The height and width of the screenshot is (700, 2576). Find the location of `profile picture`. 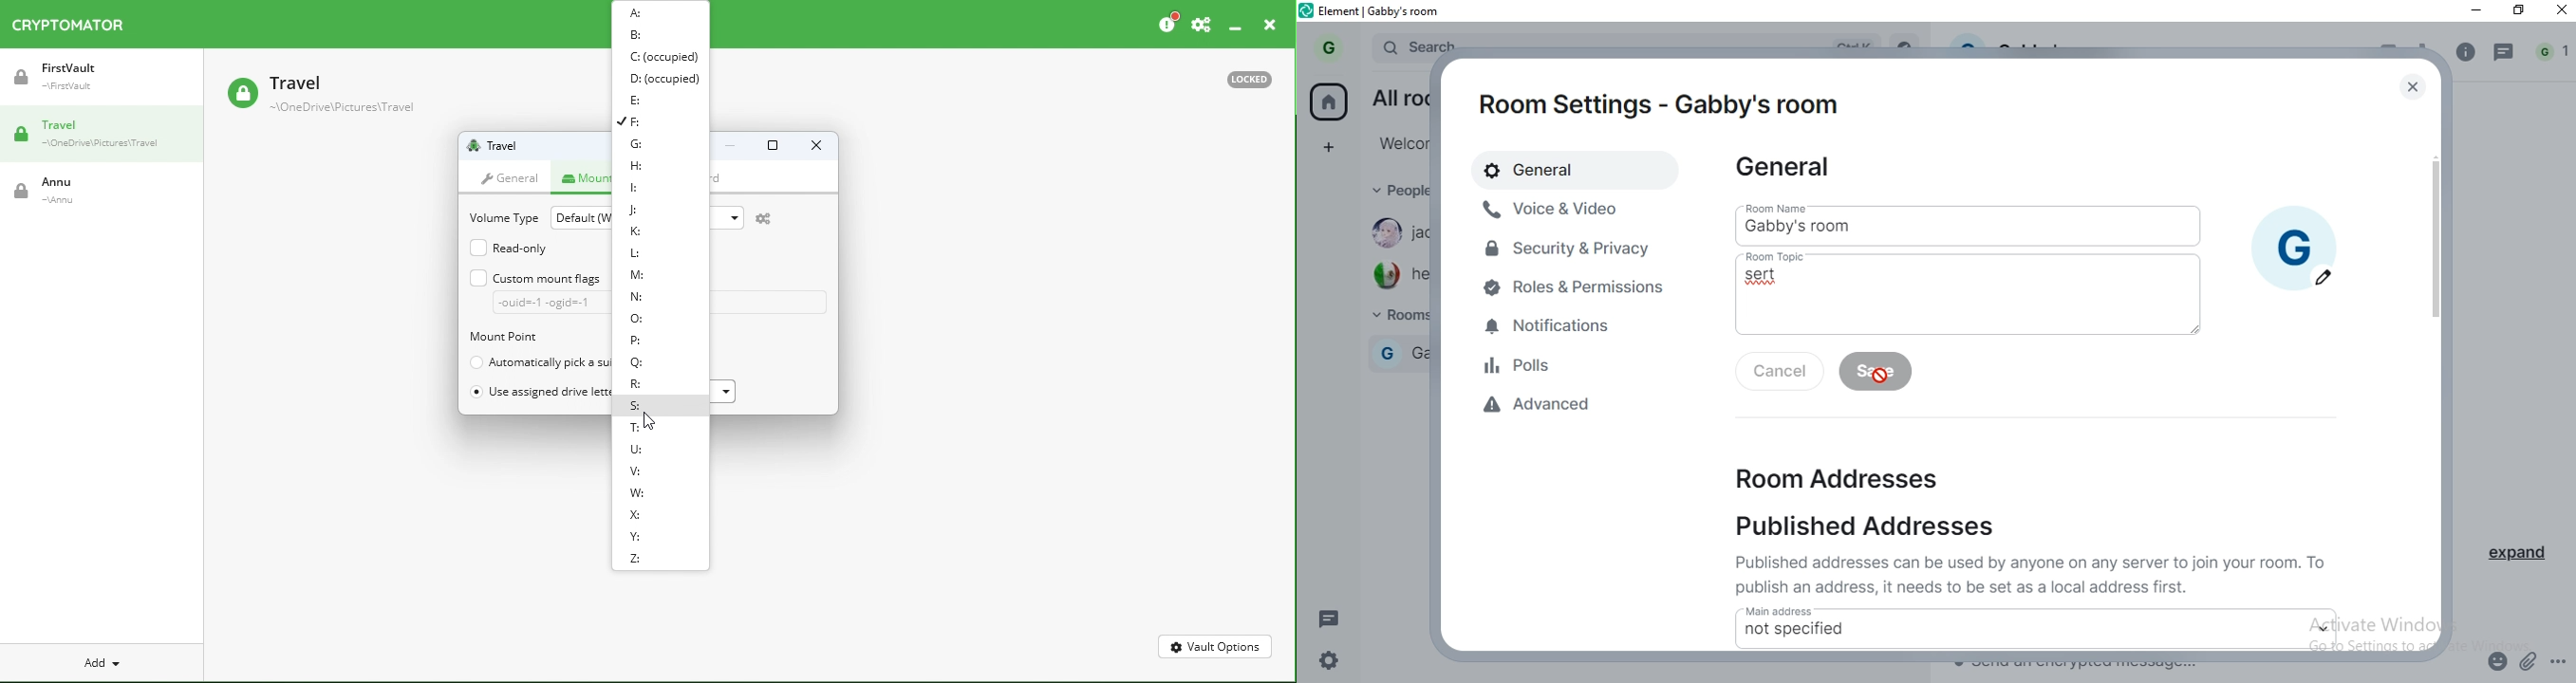

profile picture is located at coordinates (2294, 234).